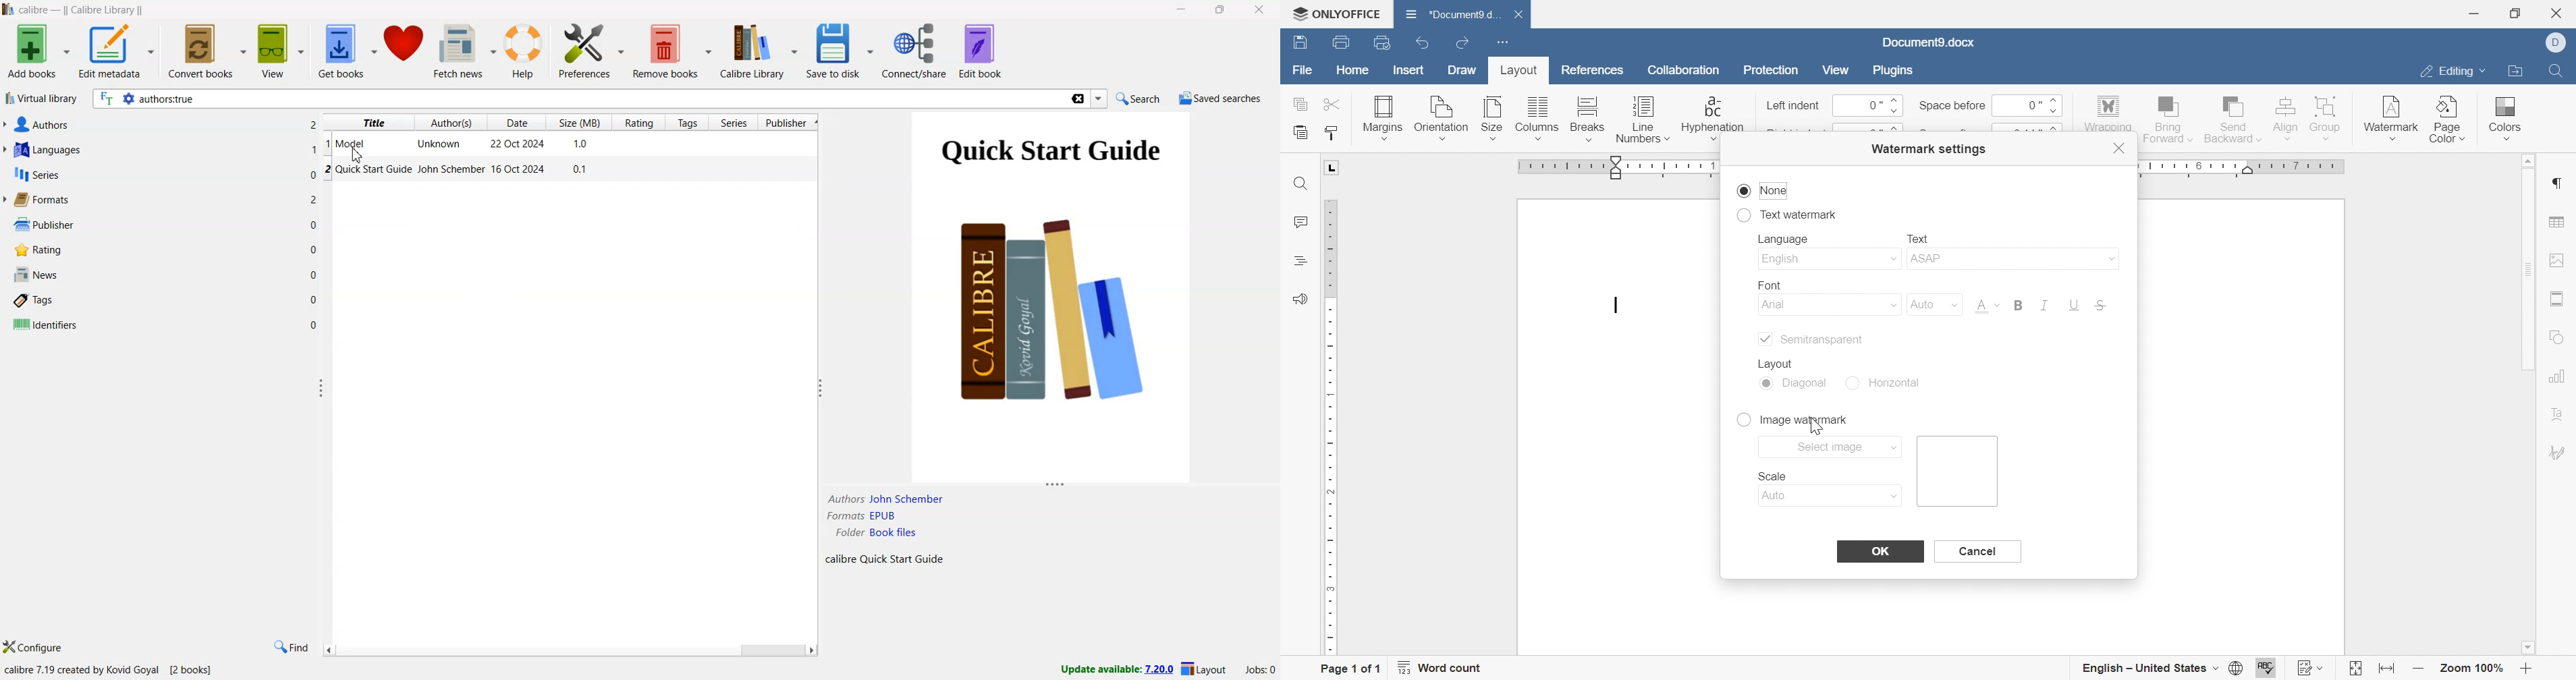 This screenshot has height=700, width=2576. What do you see at coordinates (83, 671) in the screenshot?
I see `calibre 7.19 created by kovid goyal` at bounding box center [83, 671].